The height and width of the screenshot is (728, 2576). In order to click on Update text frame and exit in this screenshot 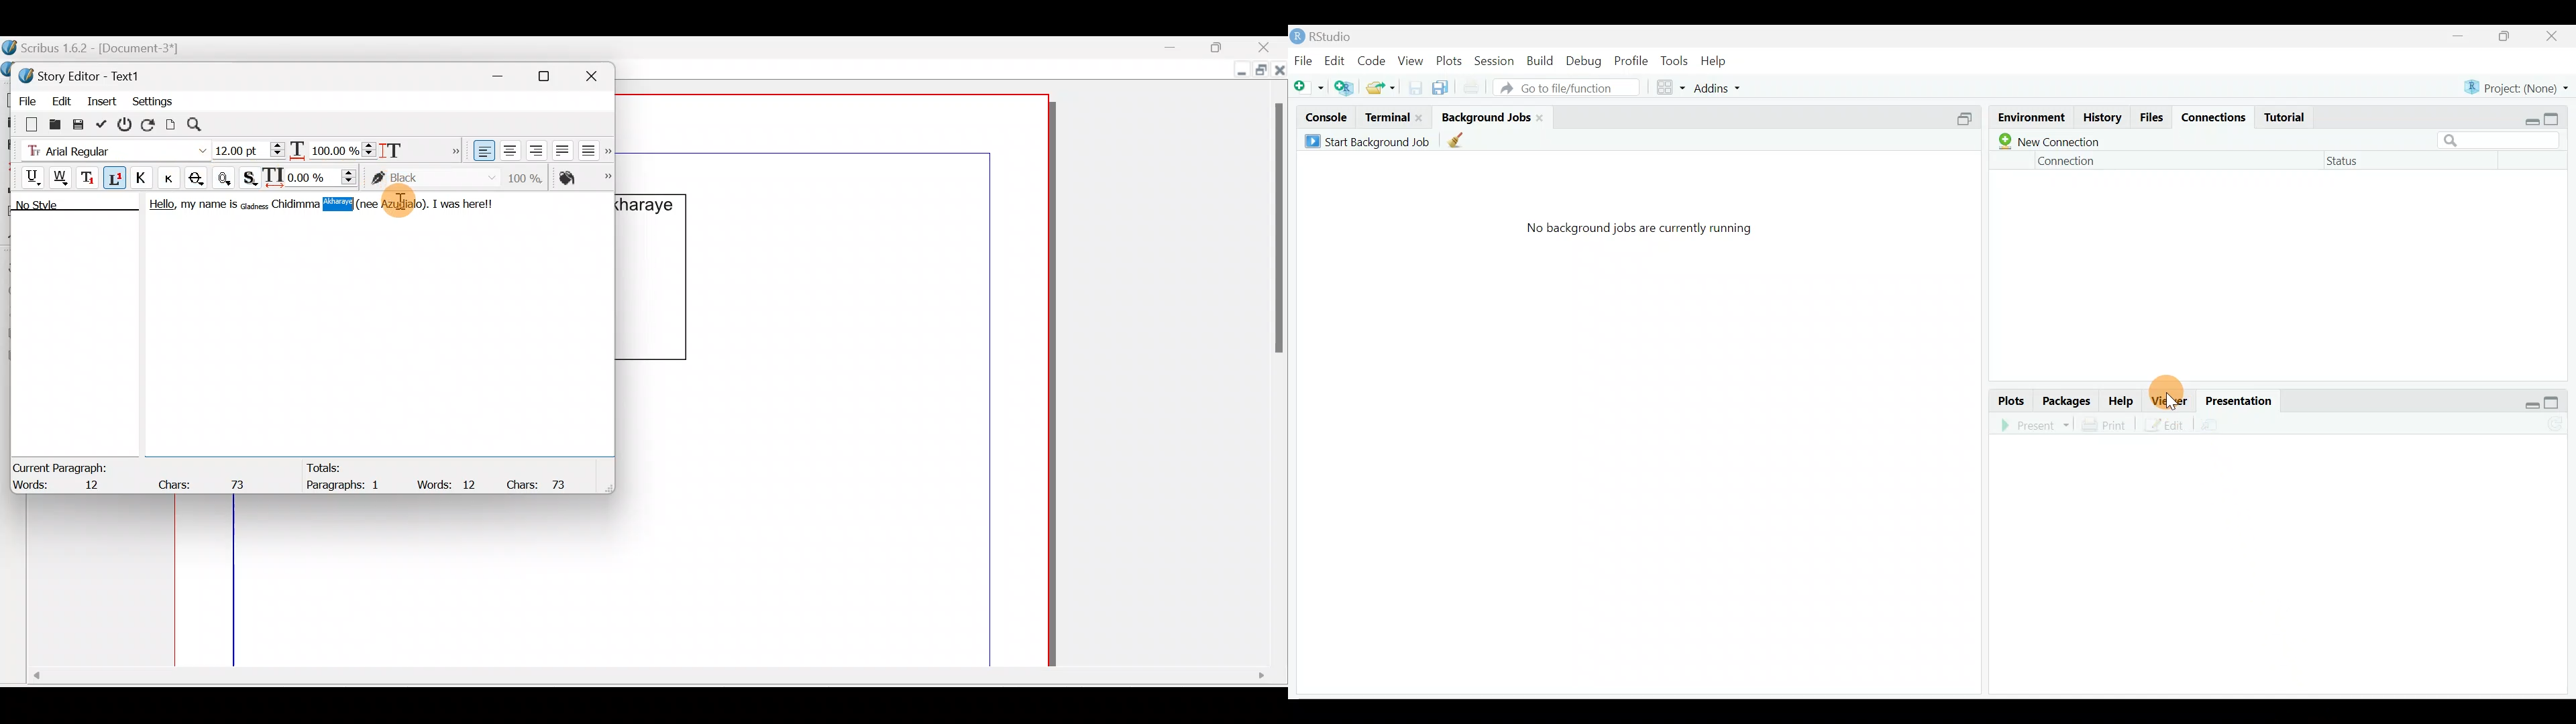, I will do `click(104, 122)`.